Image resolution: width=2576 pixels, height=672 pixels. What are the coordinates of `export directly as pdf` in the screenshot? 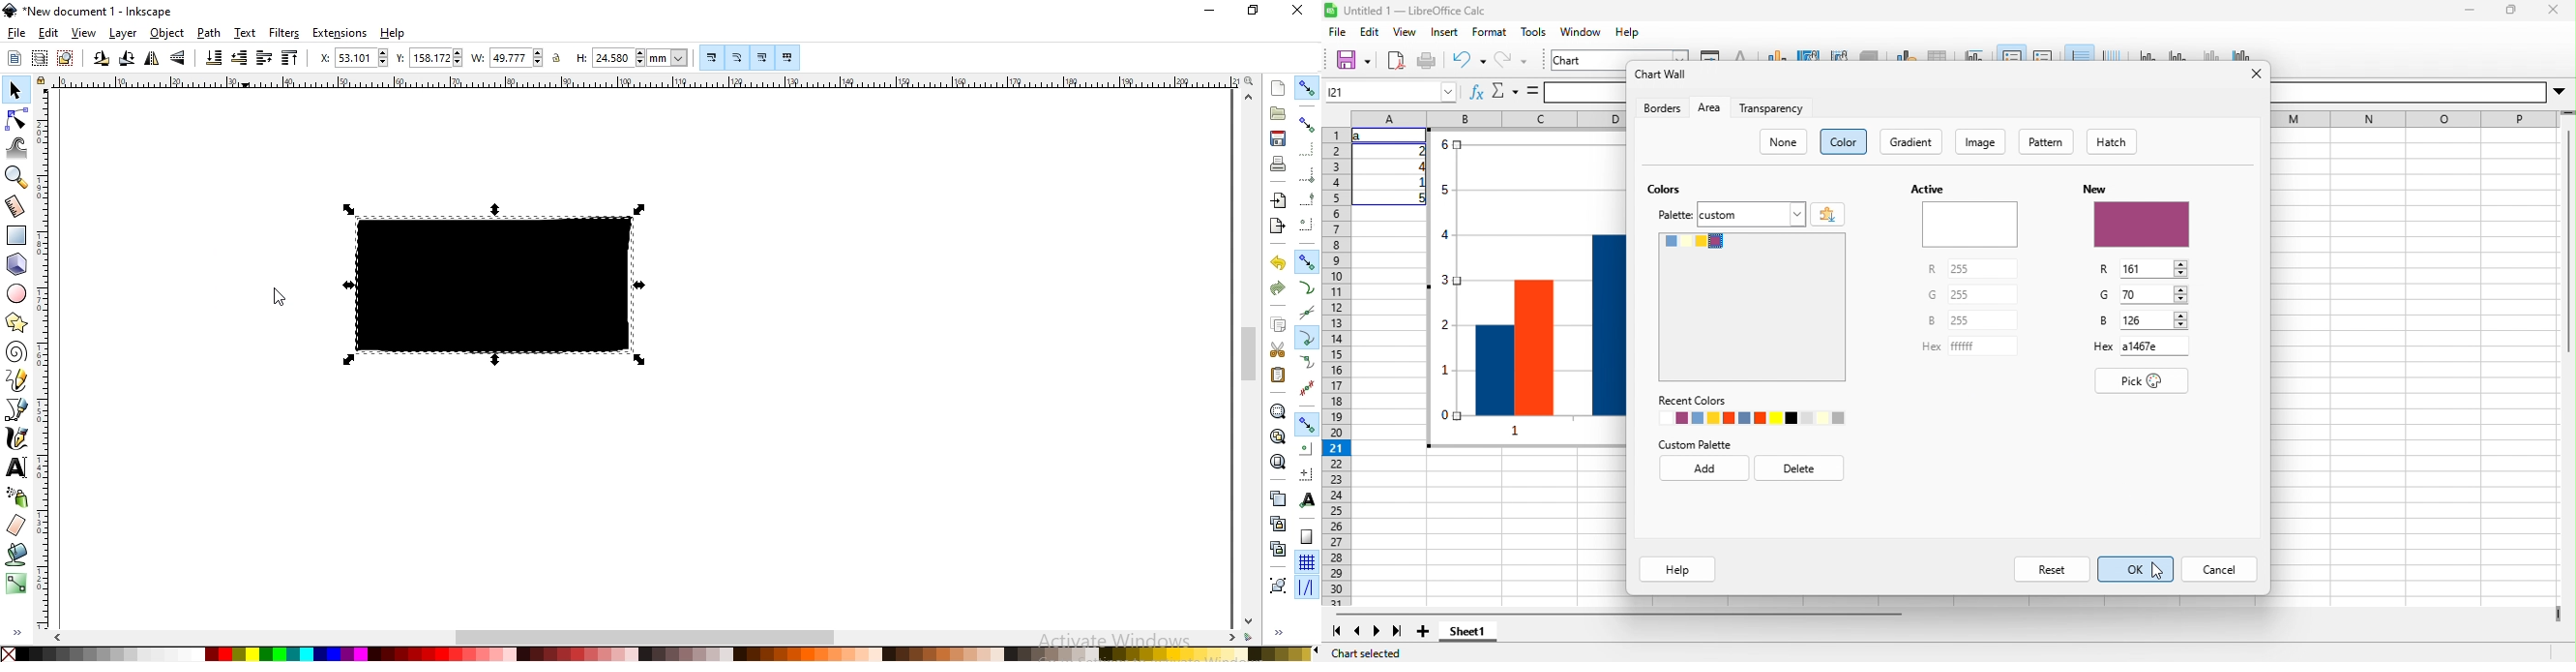 It's located at (1396, 61).